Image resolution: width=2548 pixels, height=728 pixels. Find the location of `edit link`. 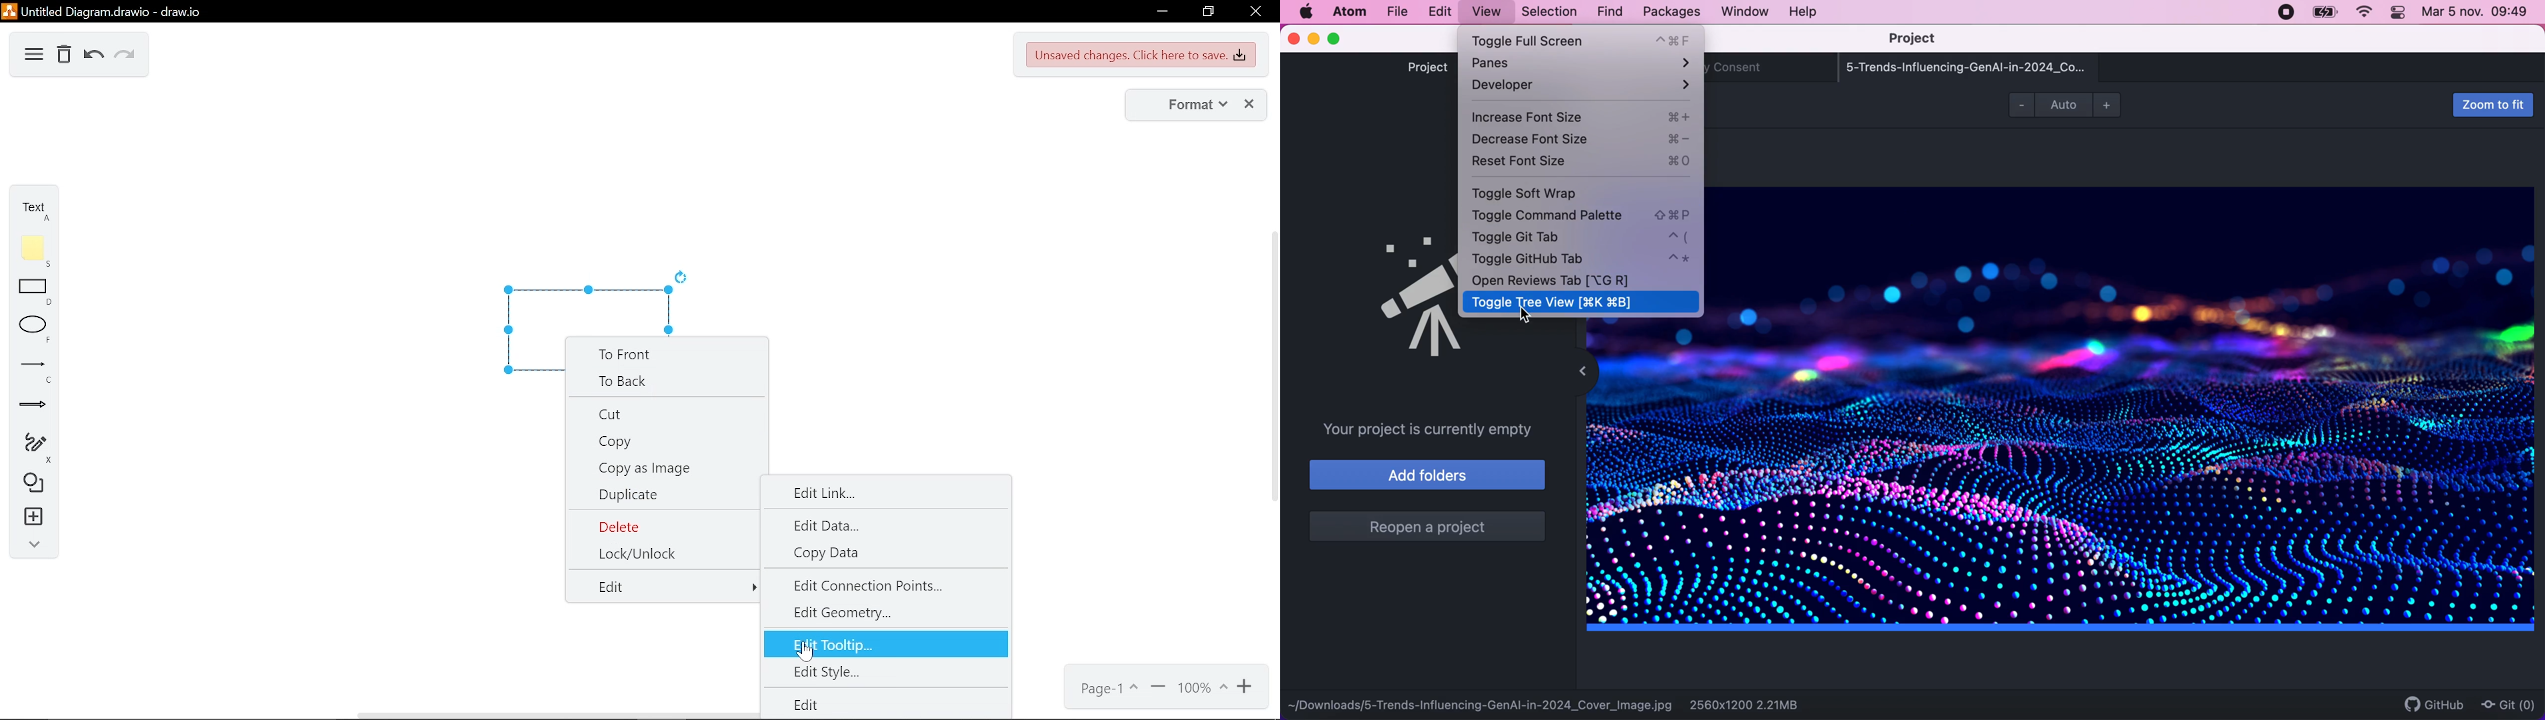

edit link is located at coordinates (831, 492).